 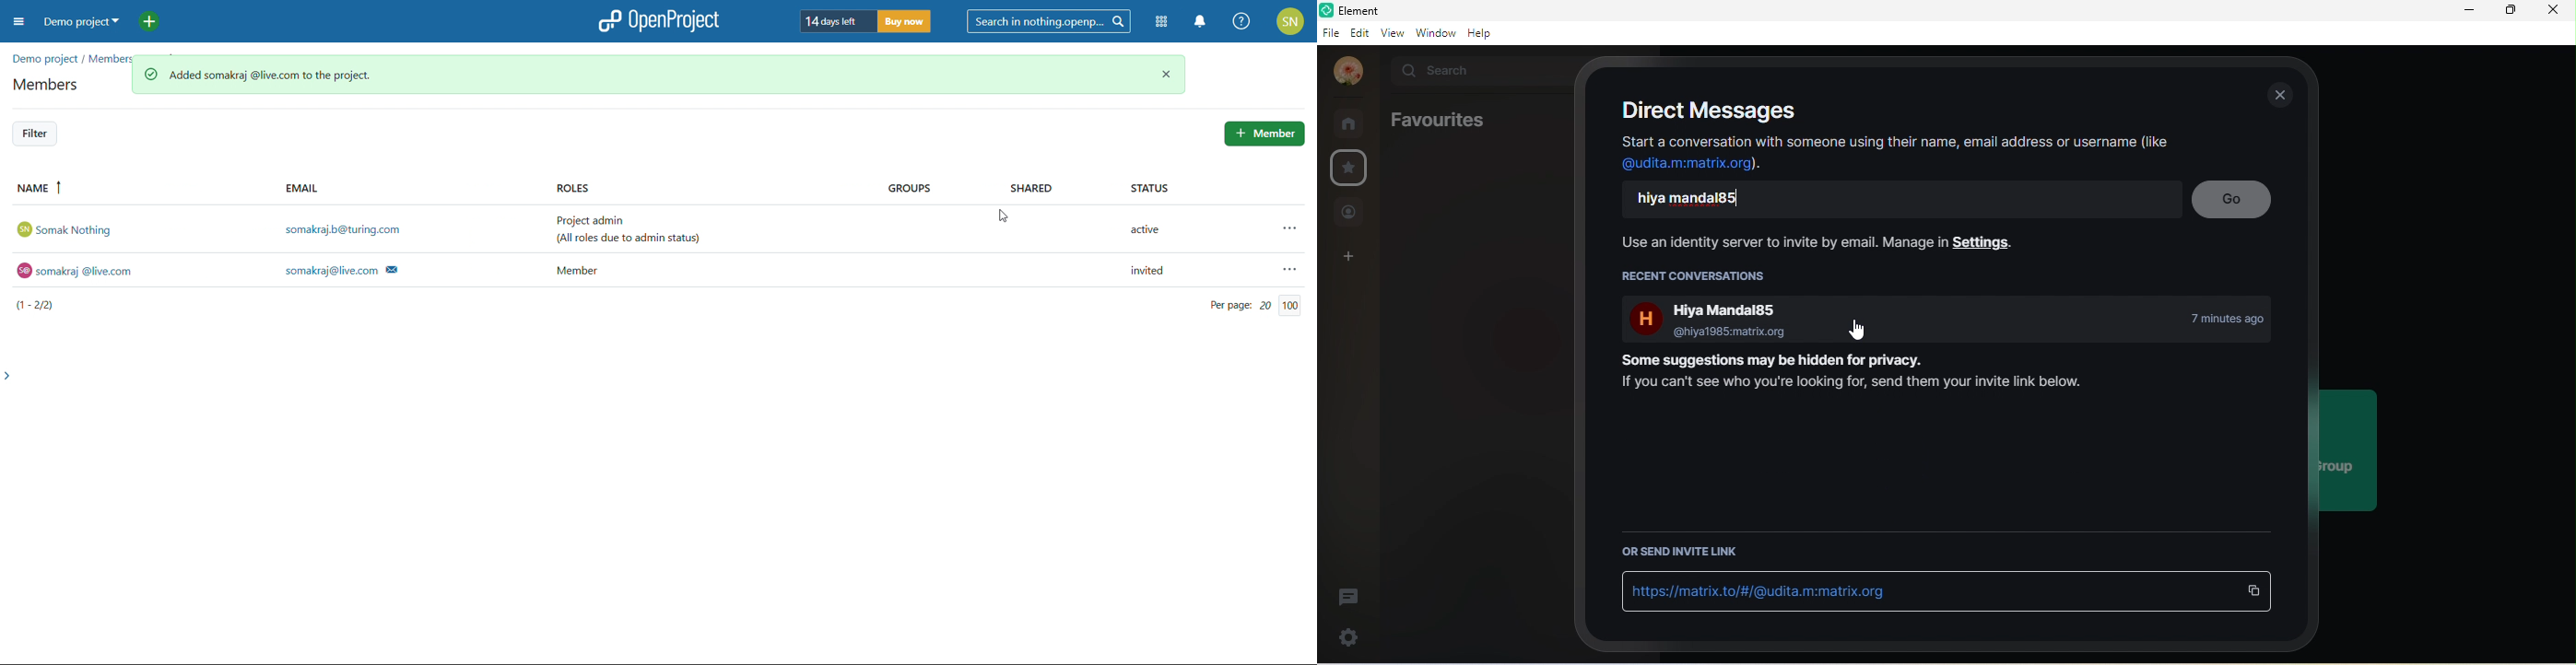 What do you see at coordinates (342, 228) in the screenshot?
I see `somakraj.b@turing.com` at bounding box center [342, 228].